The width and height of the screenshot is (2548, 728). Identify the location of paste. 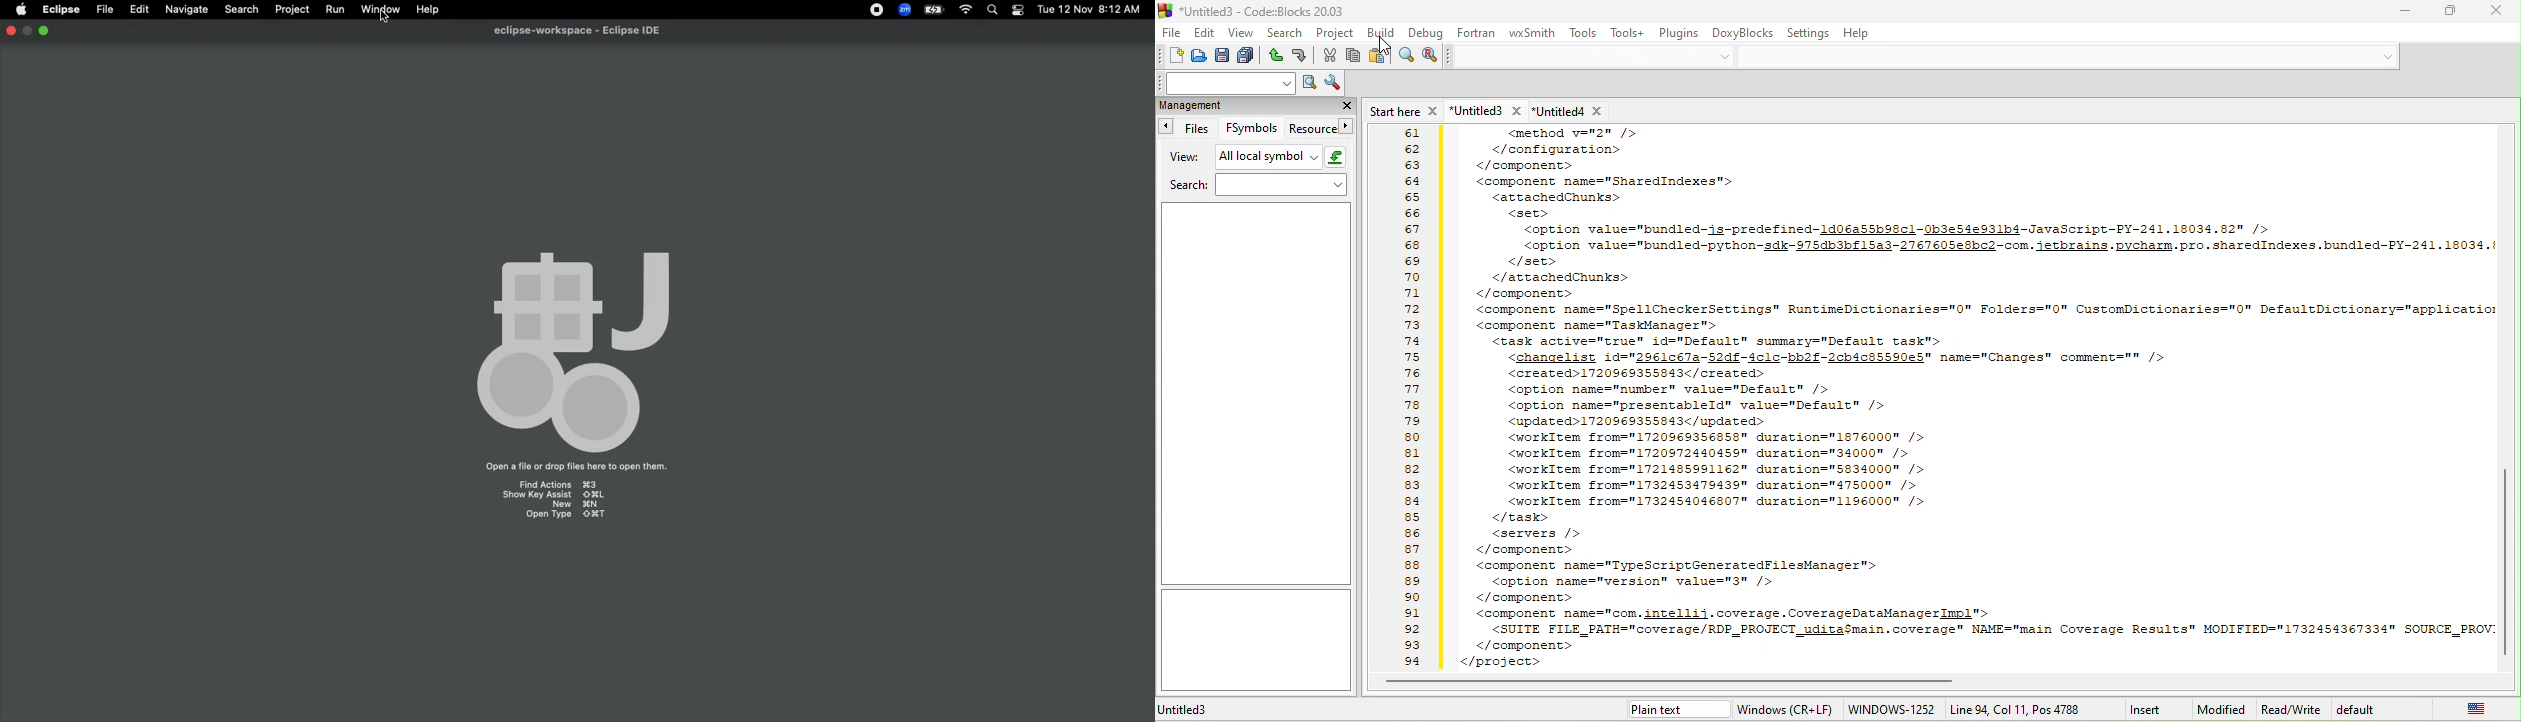
(1377, 57).